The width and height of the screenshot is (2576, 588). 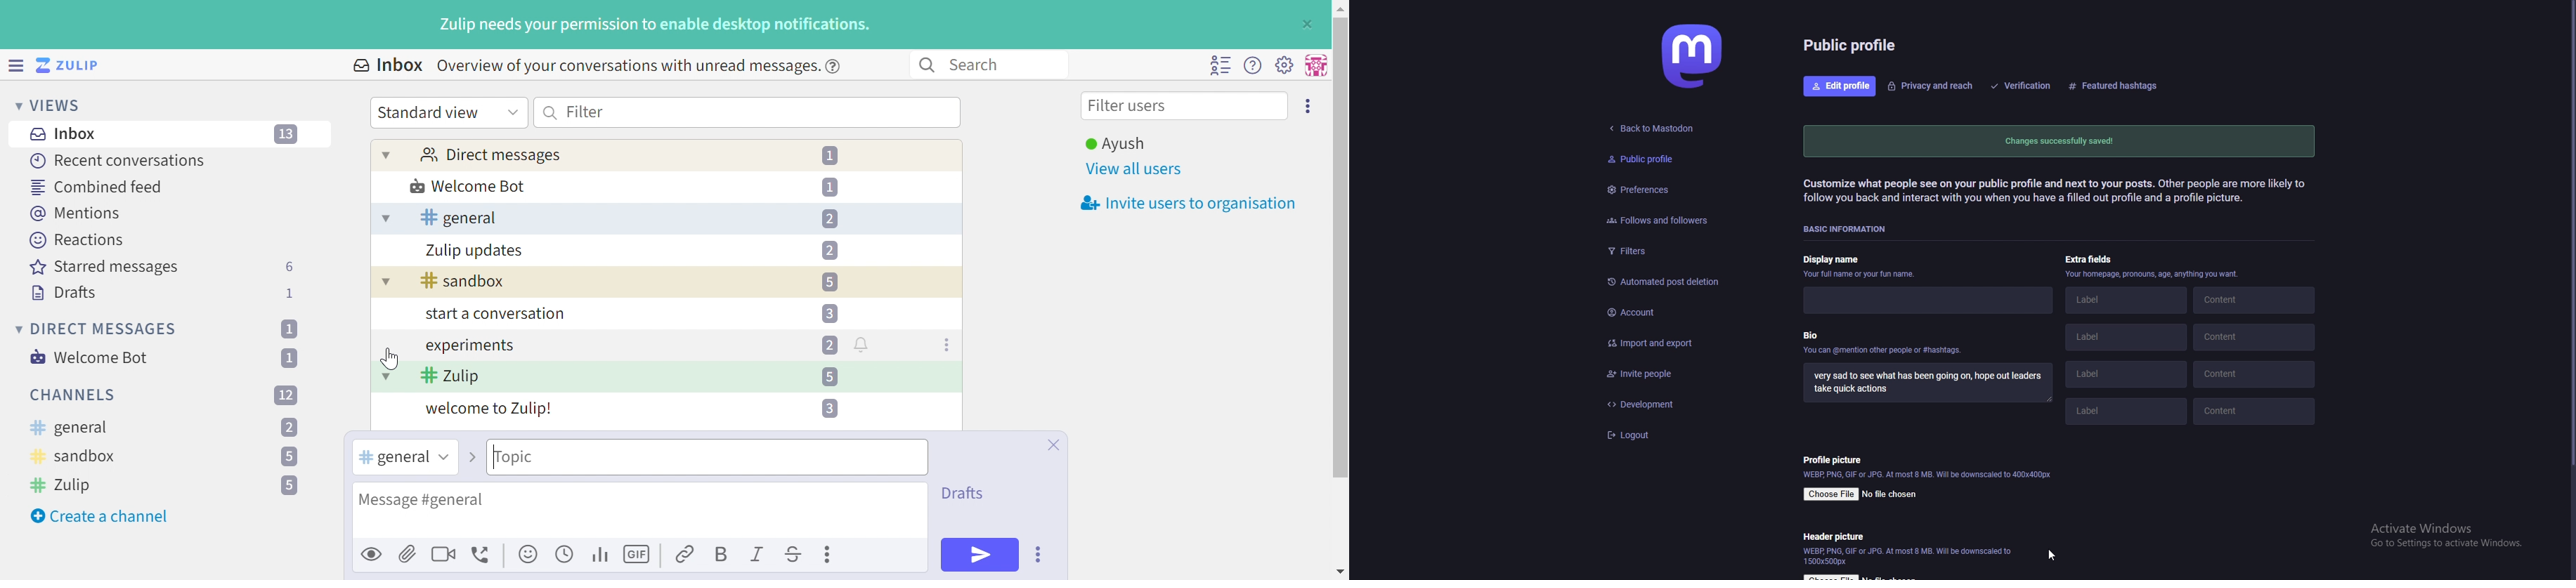 What do you see at coordinates (372, 553) in the screenshot?
I see `Preview` at bounding box center [372, 553].